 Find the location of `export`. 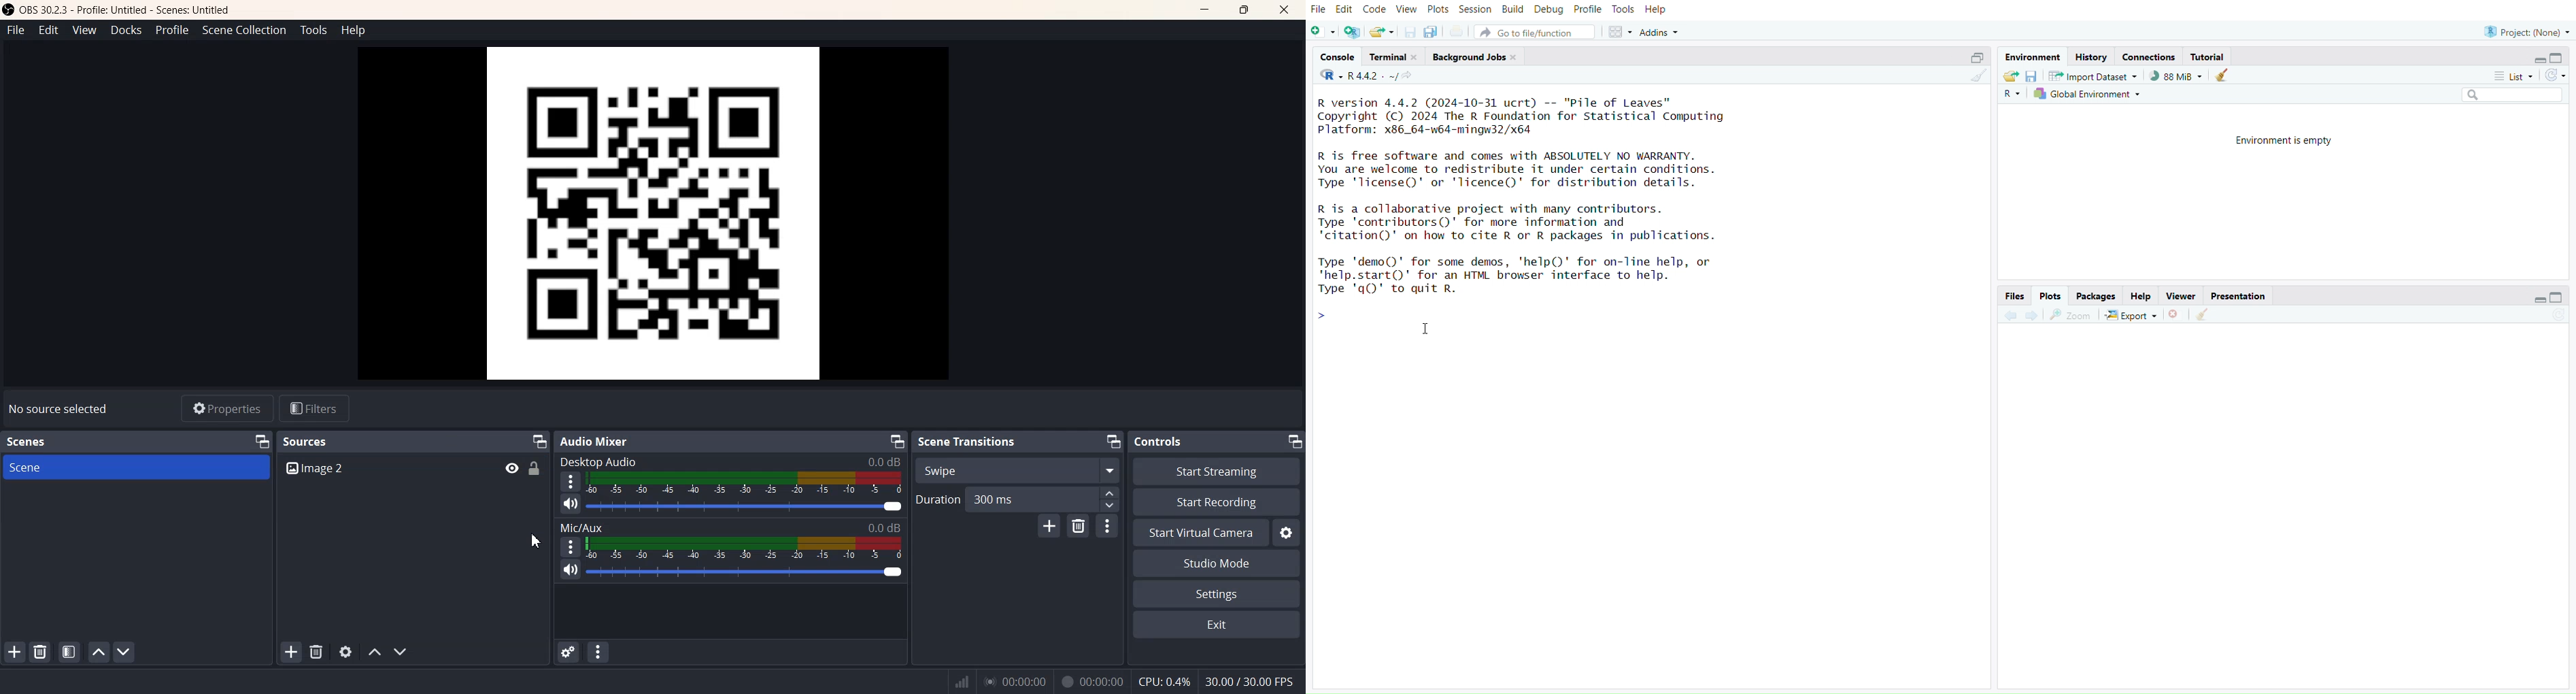

export is located at coordinates (2131, 316).